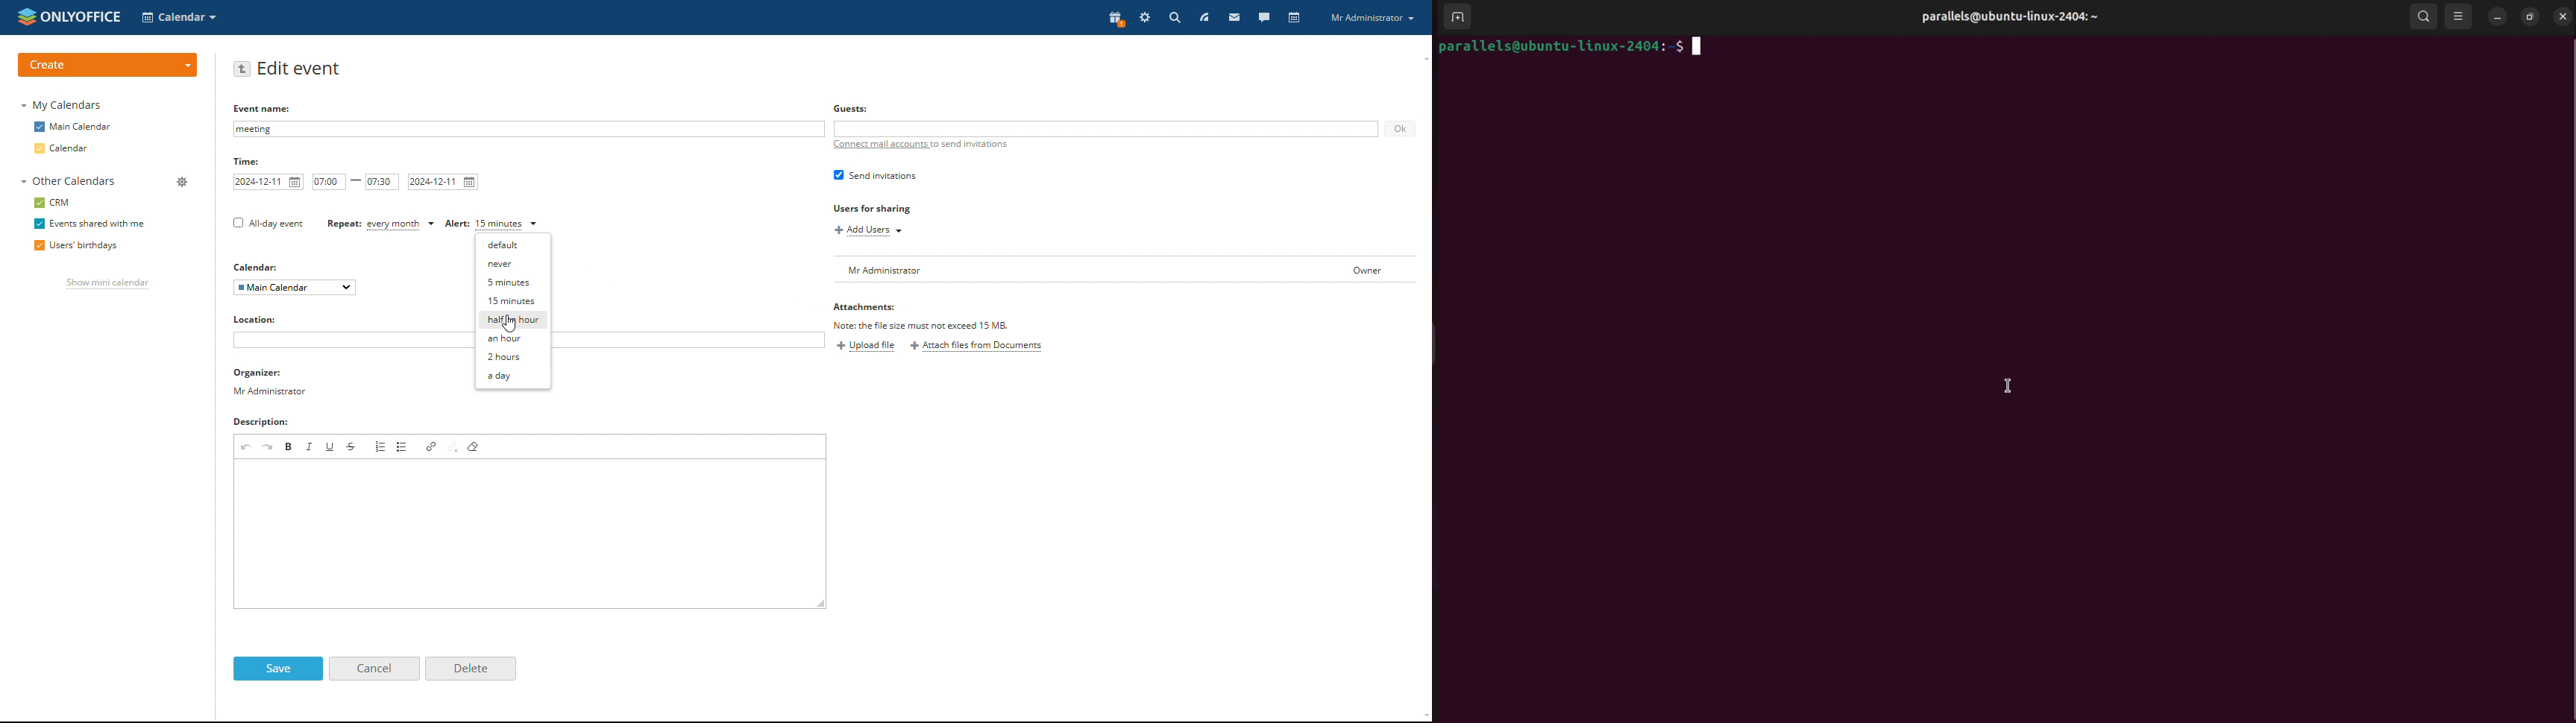 The width and height of the screenshot is (2576, 728). Describe the element at coordinates (258, 109) in the screenshot. I see `Event name:` at that location.